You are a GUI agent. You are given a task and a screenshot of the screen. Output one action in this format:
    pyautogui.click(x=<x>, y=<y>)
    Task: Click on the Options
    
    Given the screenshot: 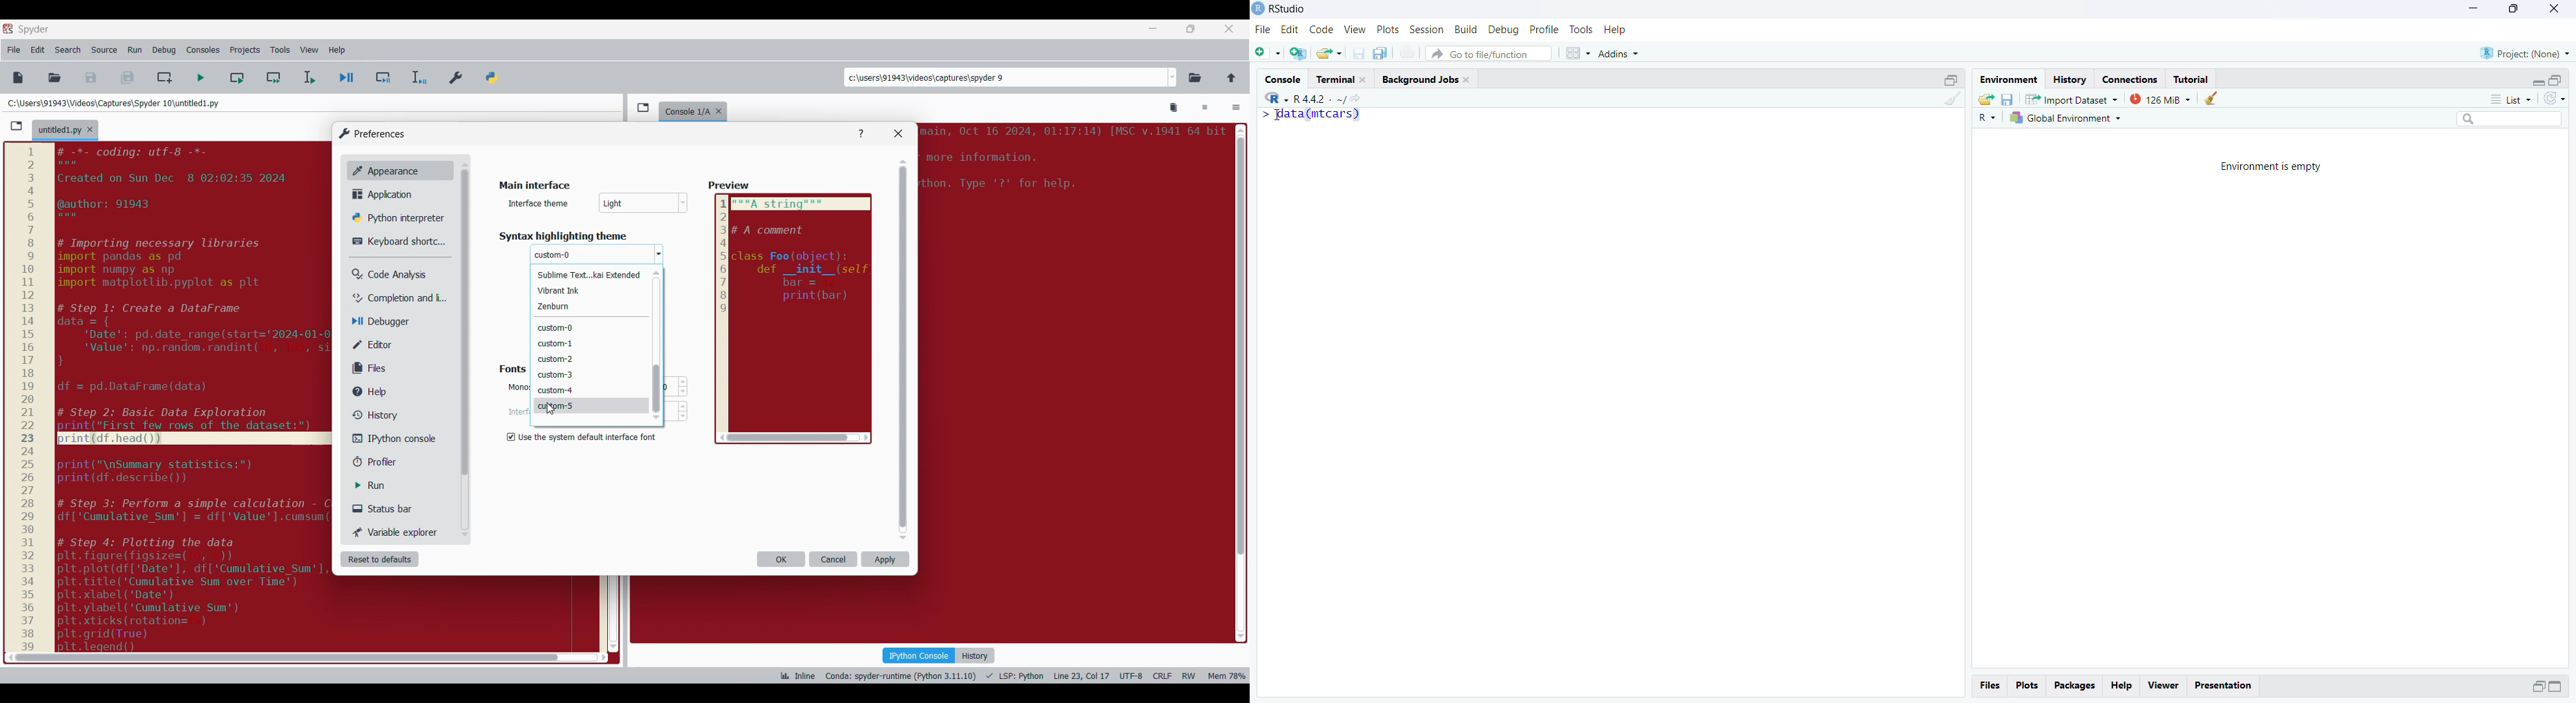 What is the action you would take?
    pyautogui.click(x=1237, y=109)
    